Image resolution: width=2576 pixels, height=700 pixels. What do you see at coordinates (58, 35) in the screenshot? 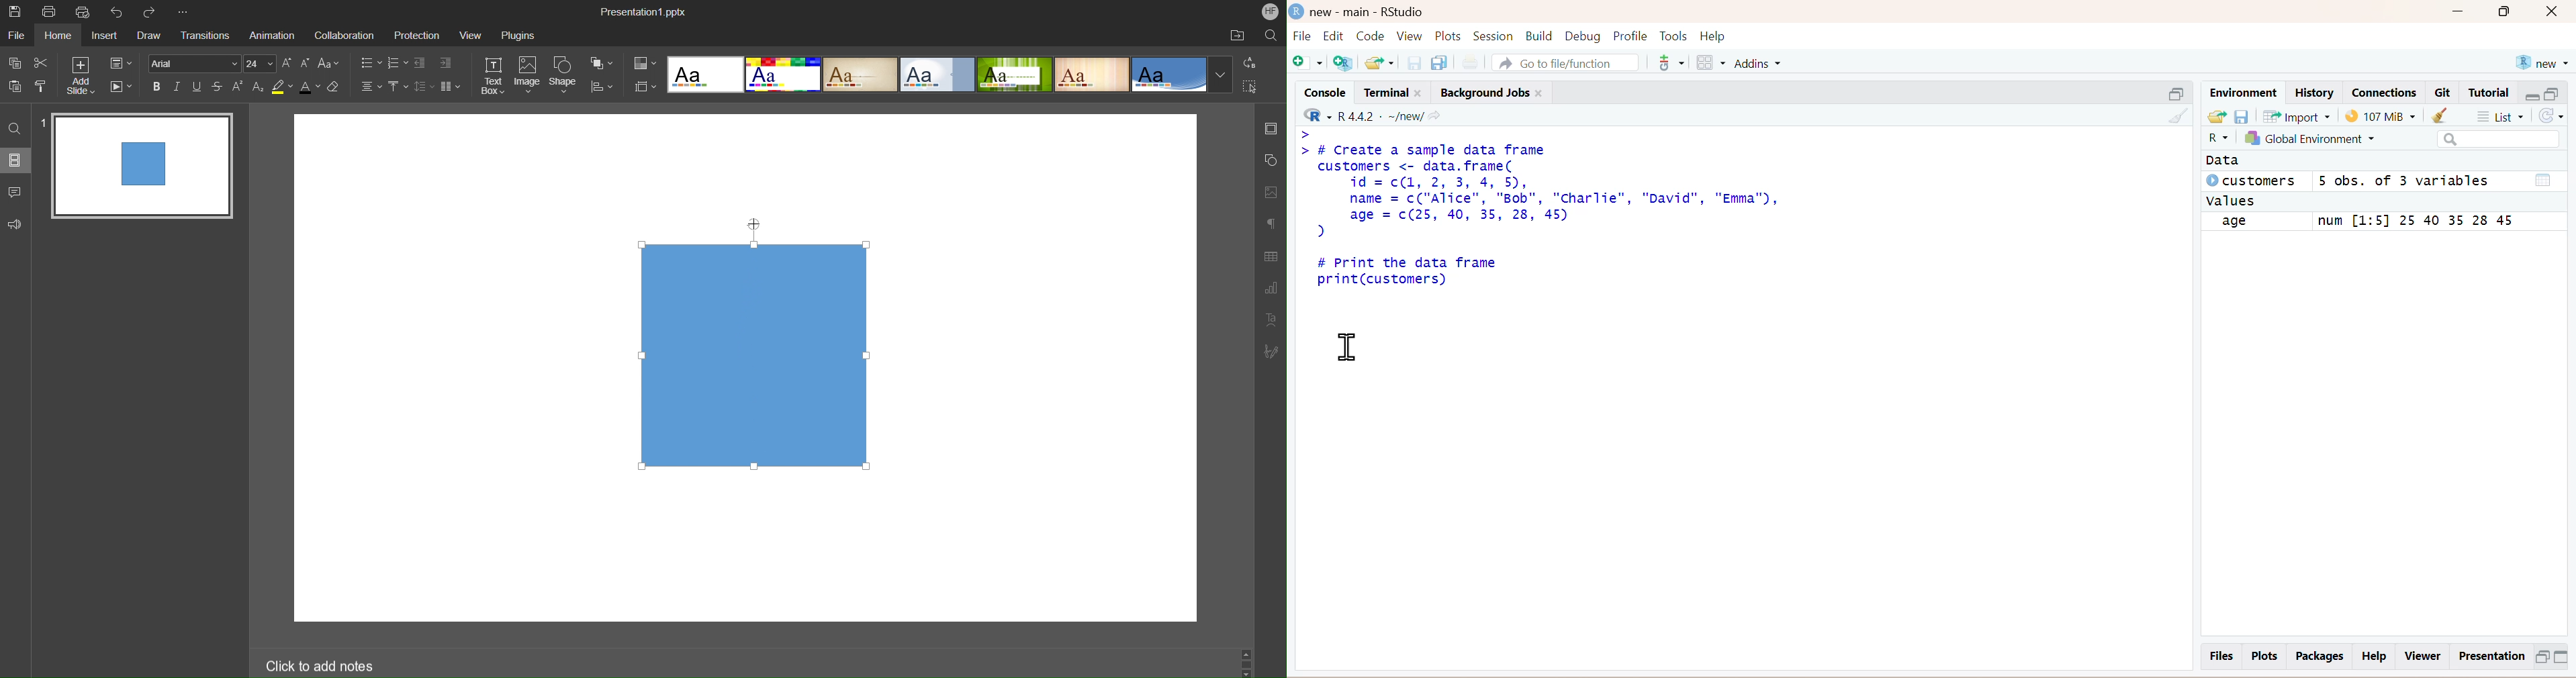
I see `Home` at bounding box center [58, 35].